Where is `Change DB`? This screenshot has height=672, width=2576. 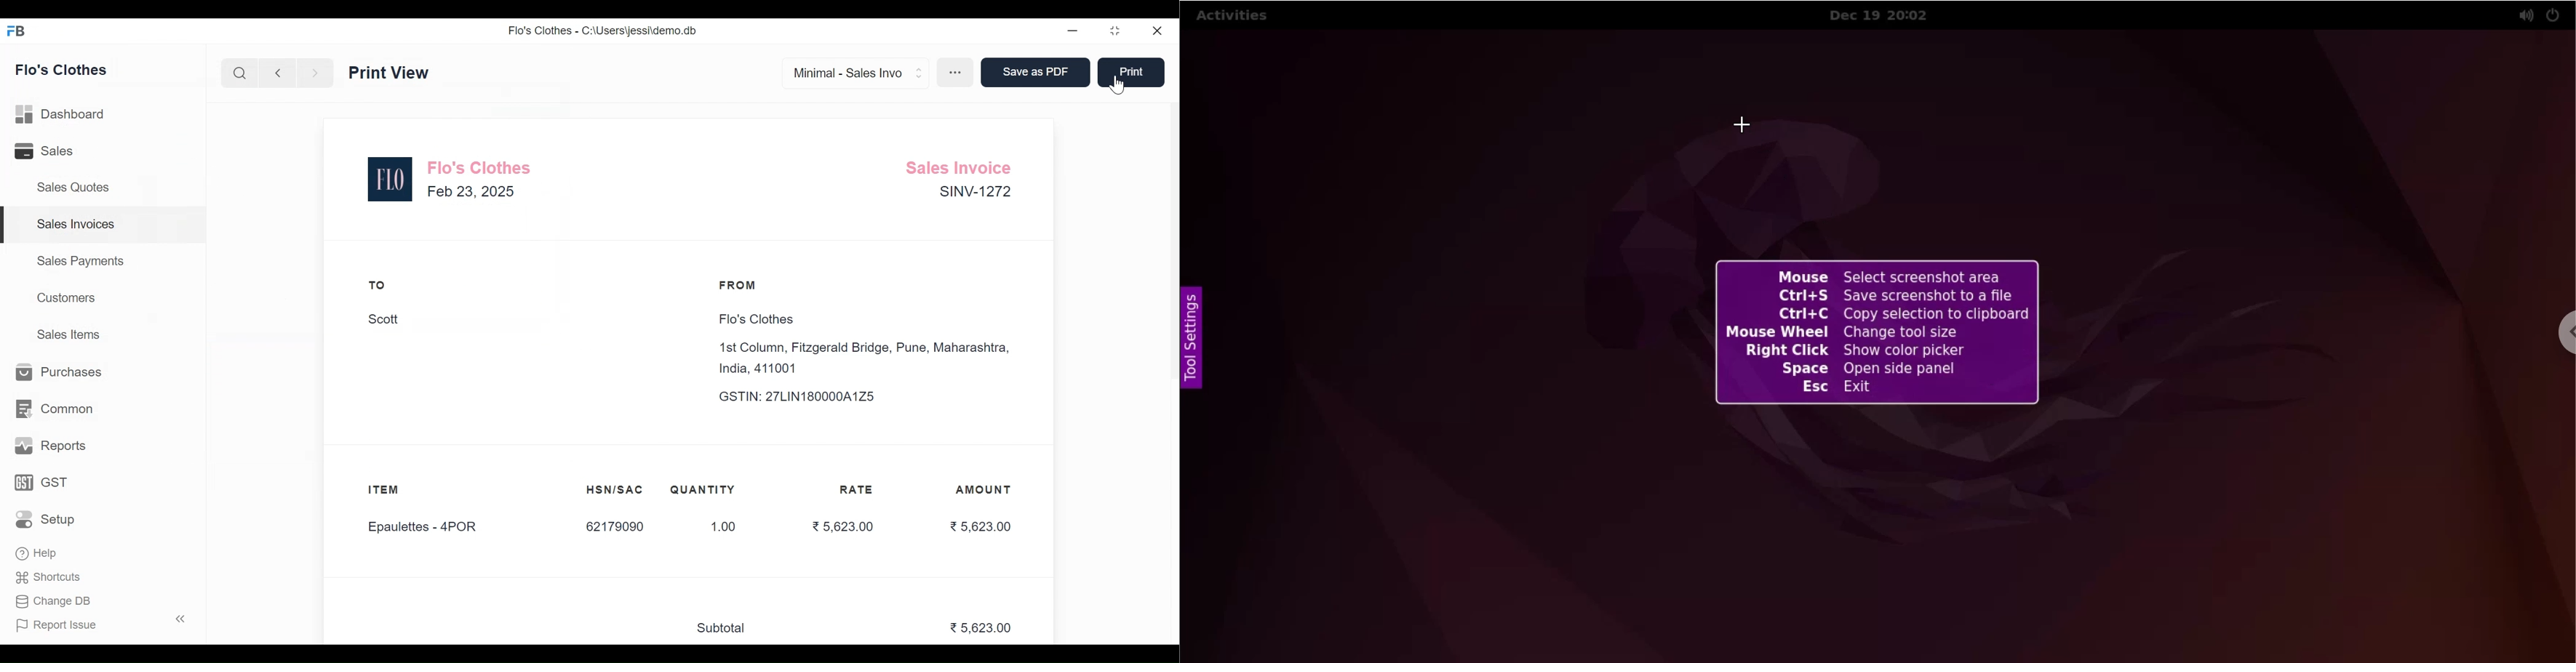
Change DB is located at coordinates (52, 600).